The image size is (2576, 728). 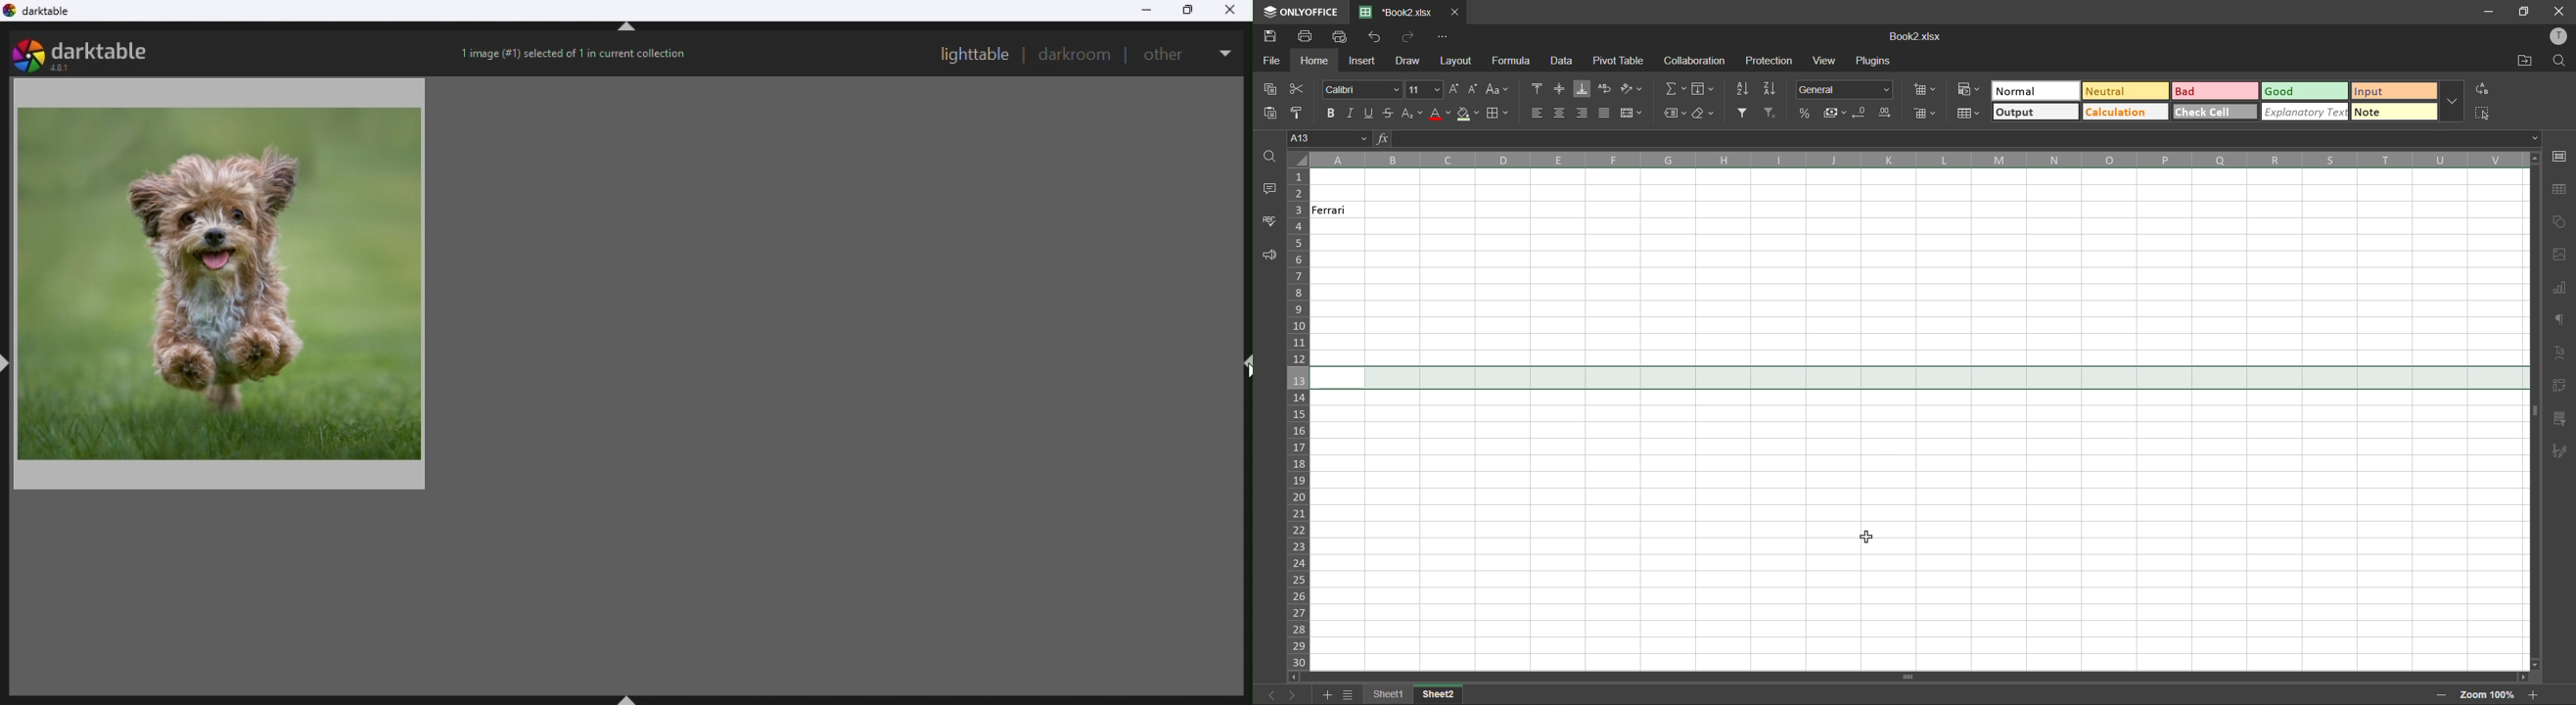 I want to click on scrollbar, so click(x=1908, y=677).